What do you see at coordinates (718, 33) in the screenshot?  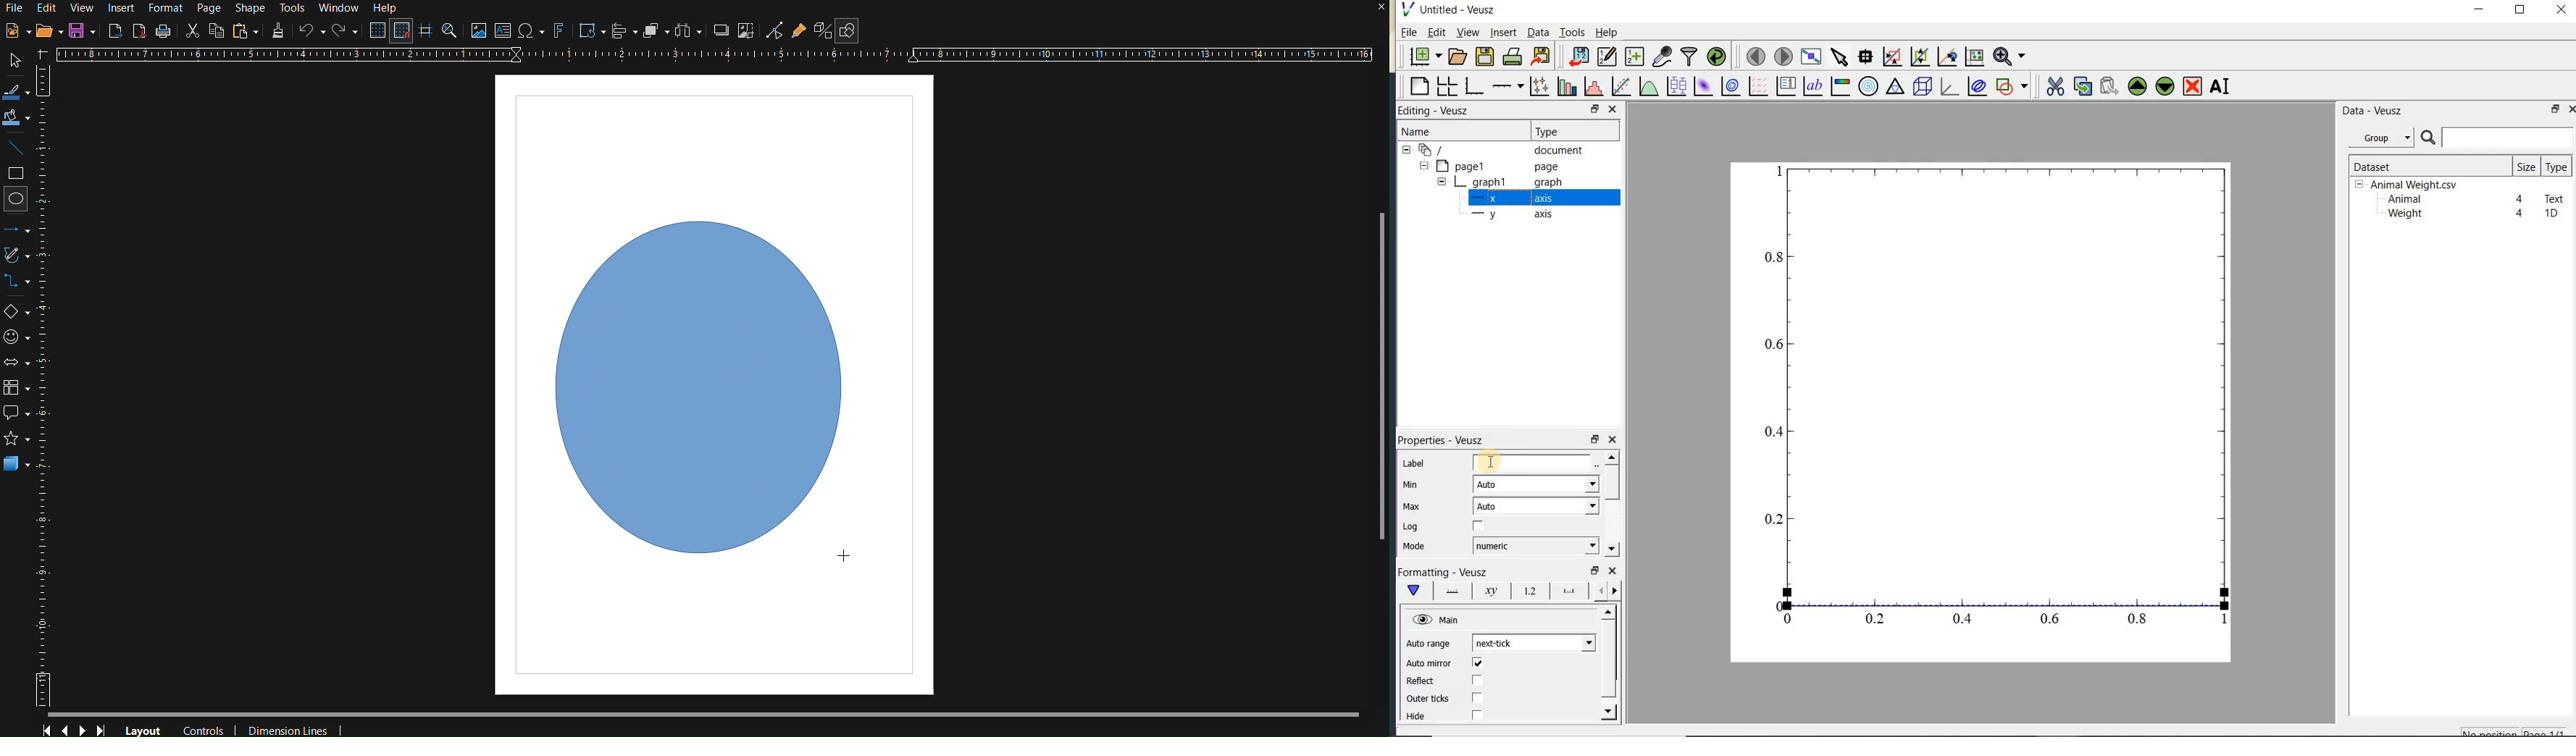 I see `Shadow` at bounding box center [718, 33].